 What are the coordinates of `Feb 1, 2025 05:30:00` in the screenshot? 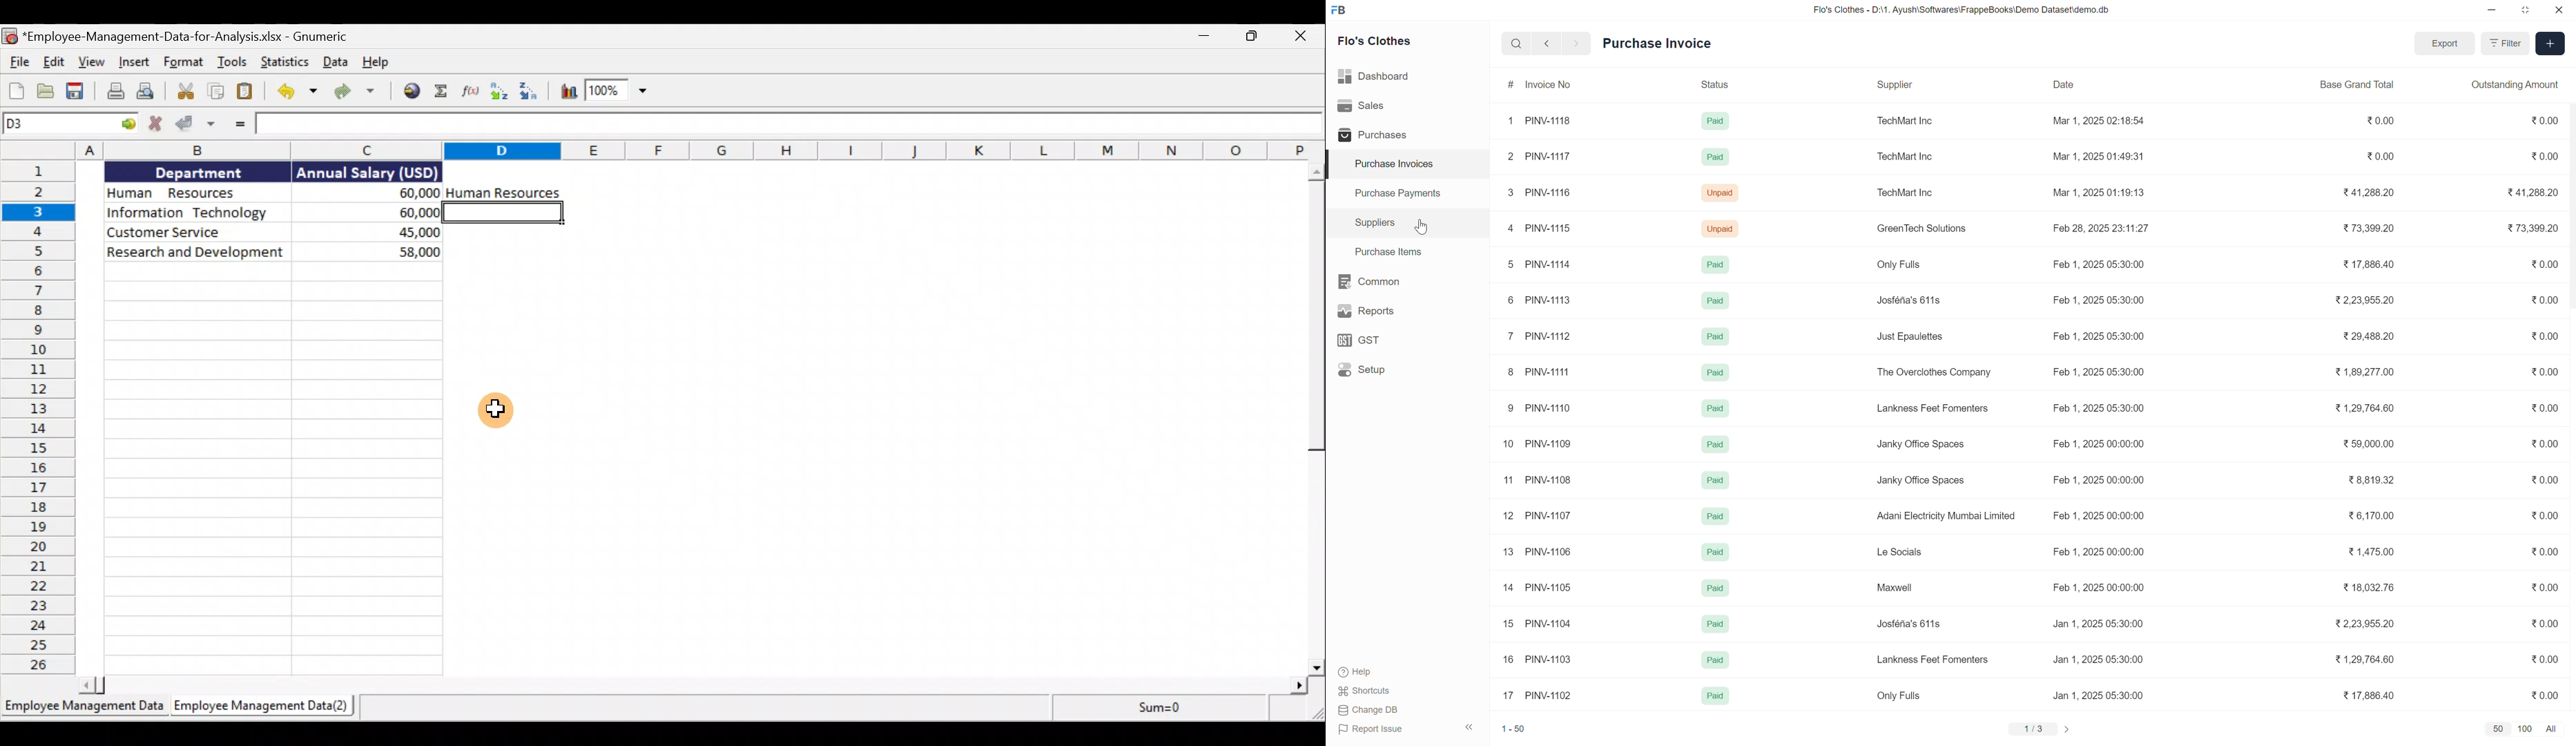 It's located at (2093, 266).